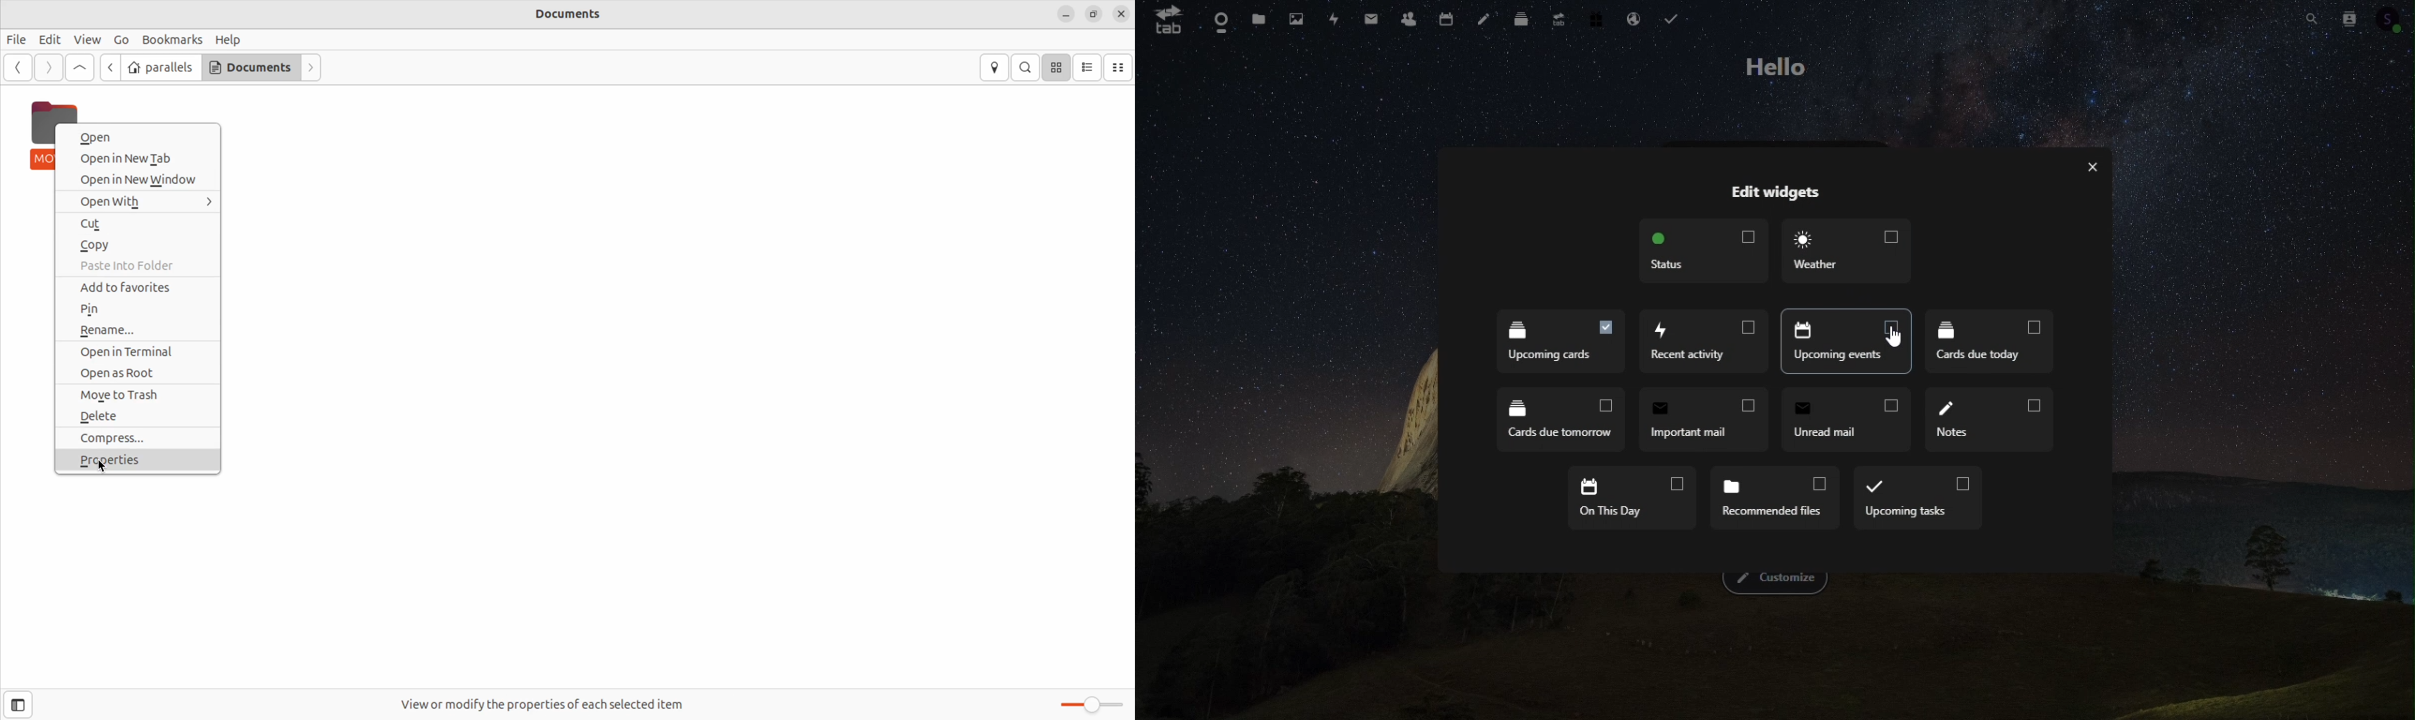 This screenshot has height=728, width=2436. Describe the element at coordinates (1559, 341) in the screenshot. I see `Recent activity` at that location.